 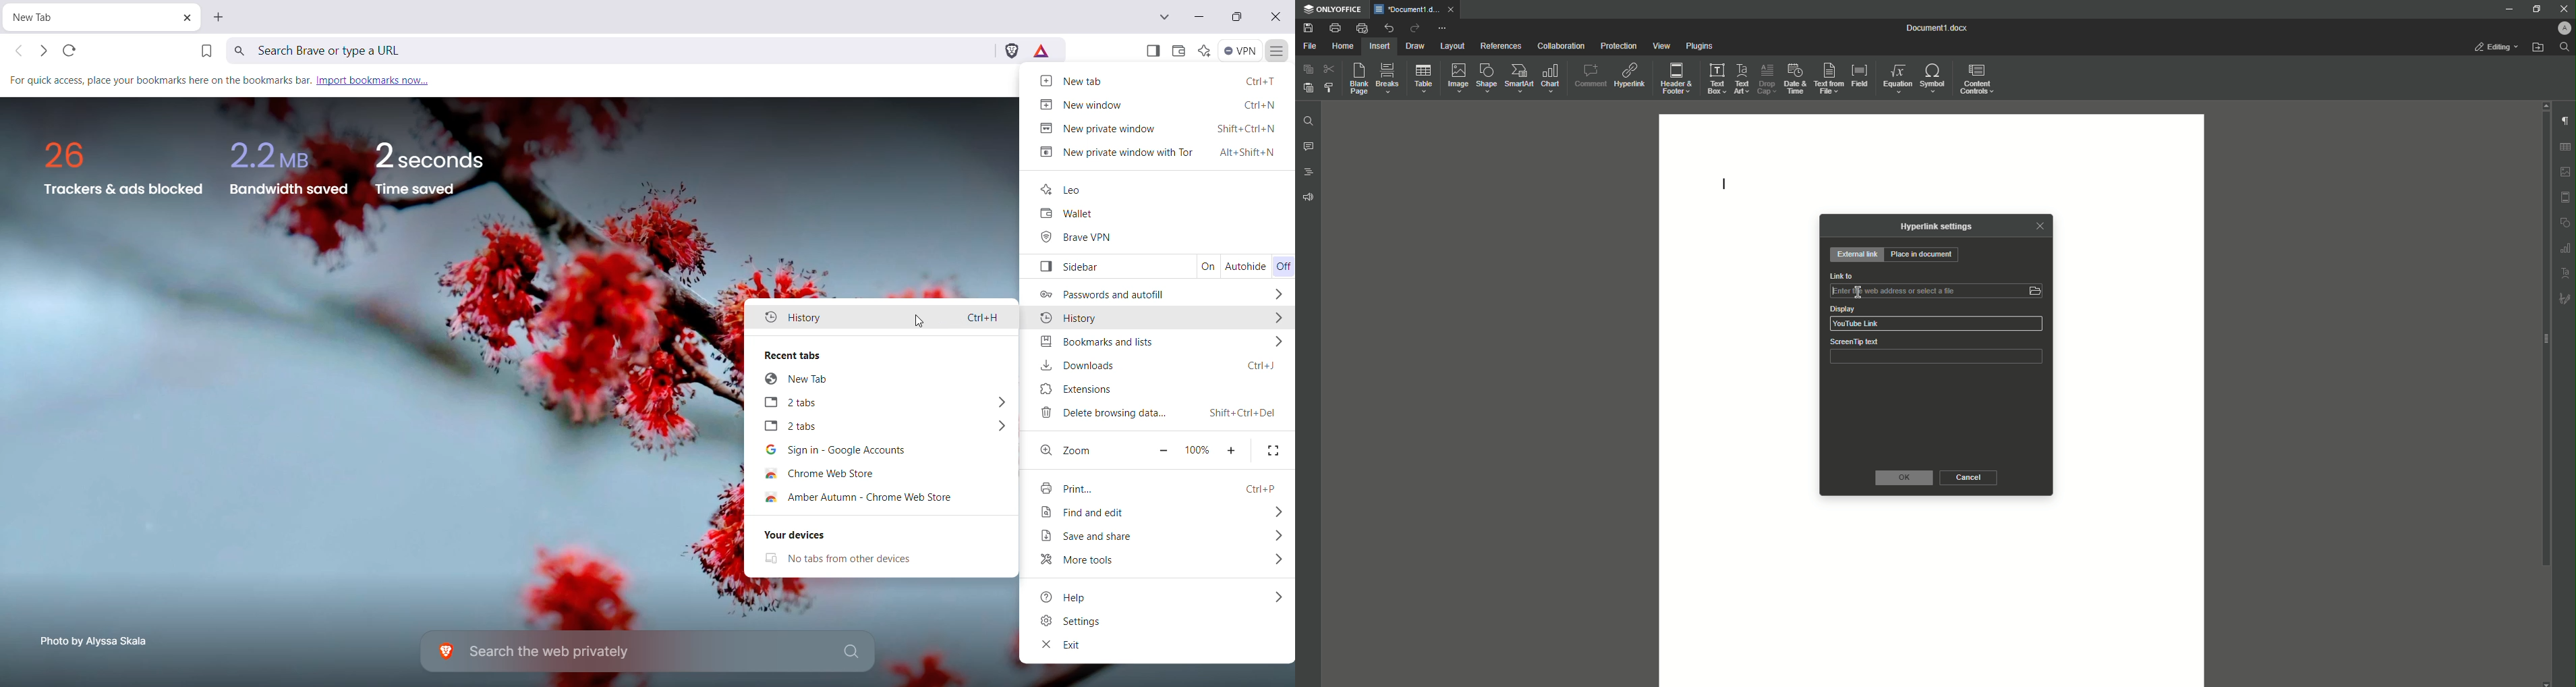 What do you see at coordinates (221, 17) in the screenshot?
I see `New Tab` at bounding box center [221, 17].